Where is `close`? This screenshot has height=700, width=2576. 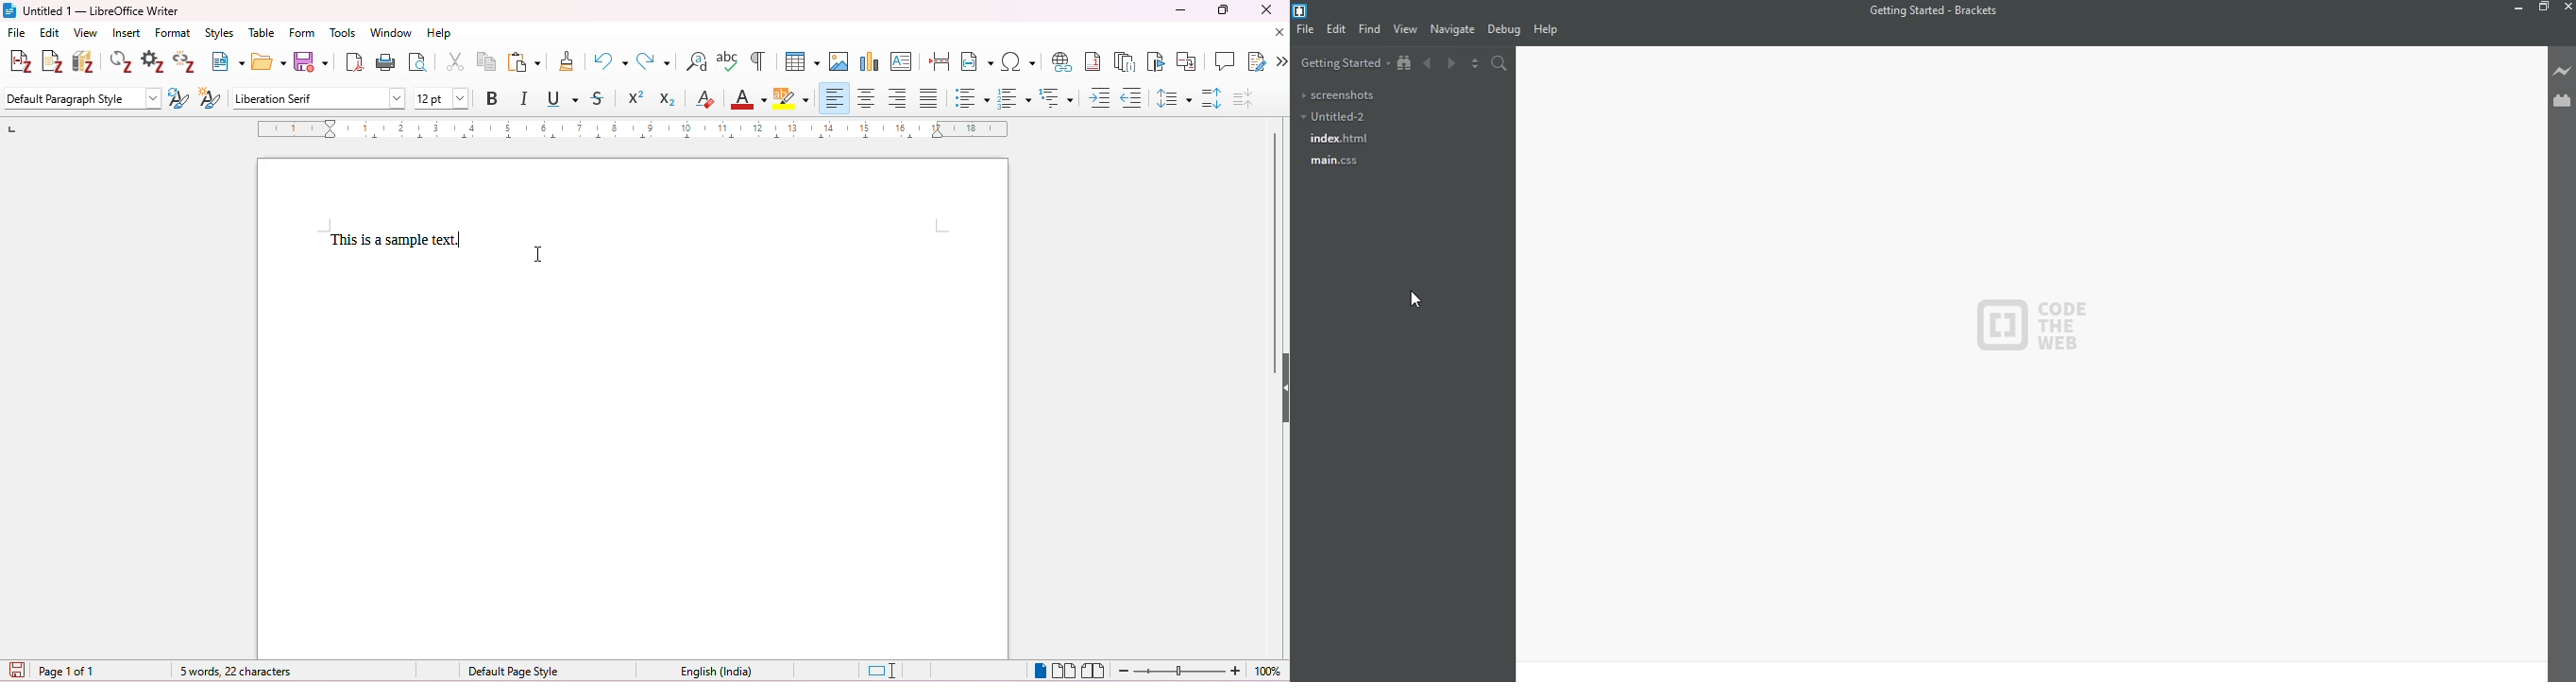 close is located at coordinates (1279, 32).